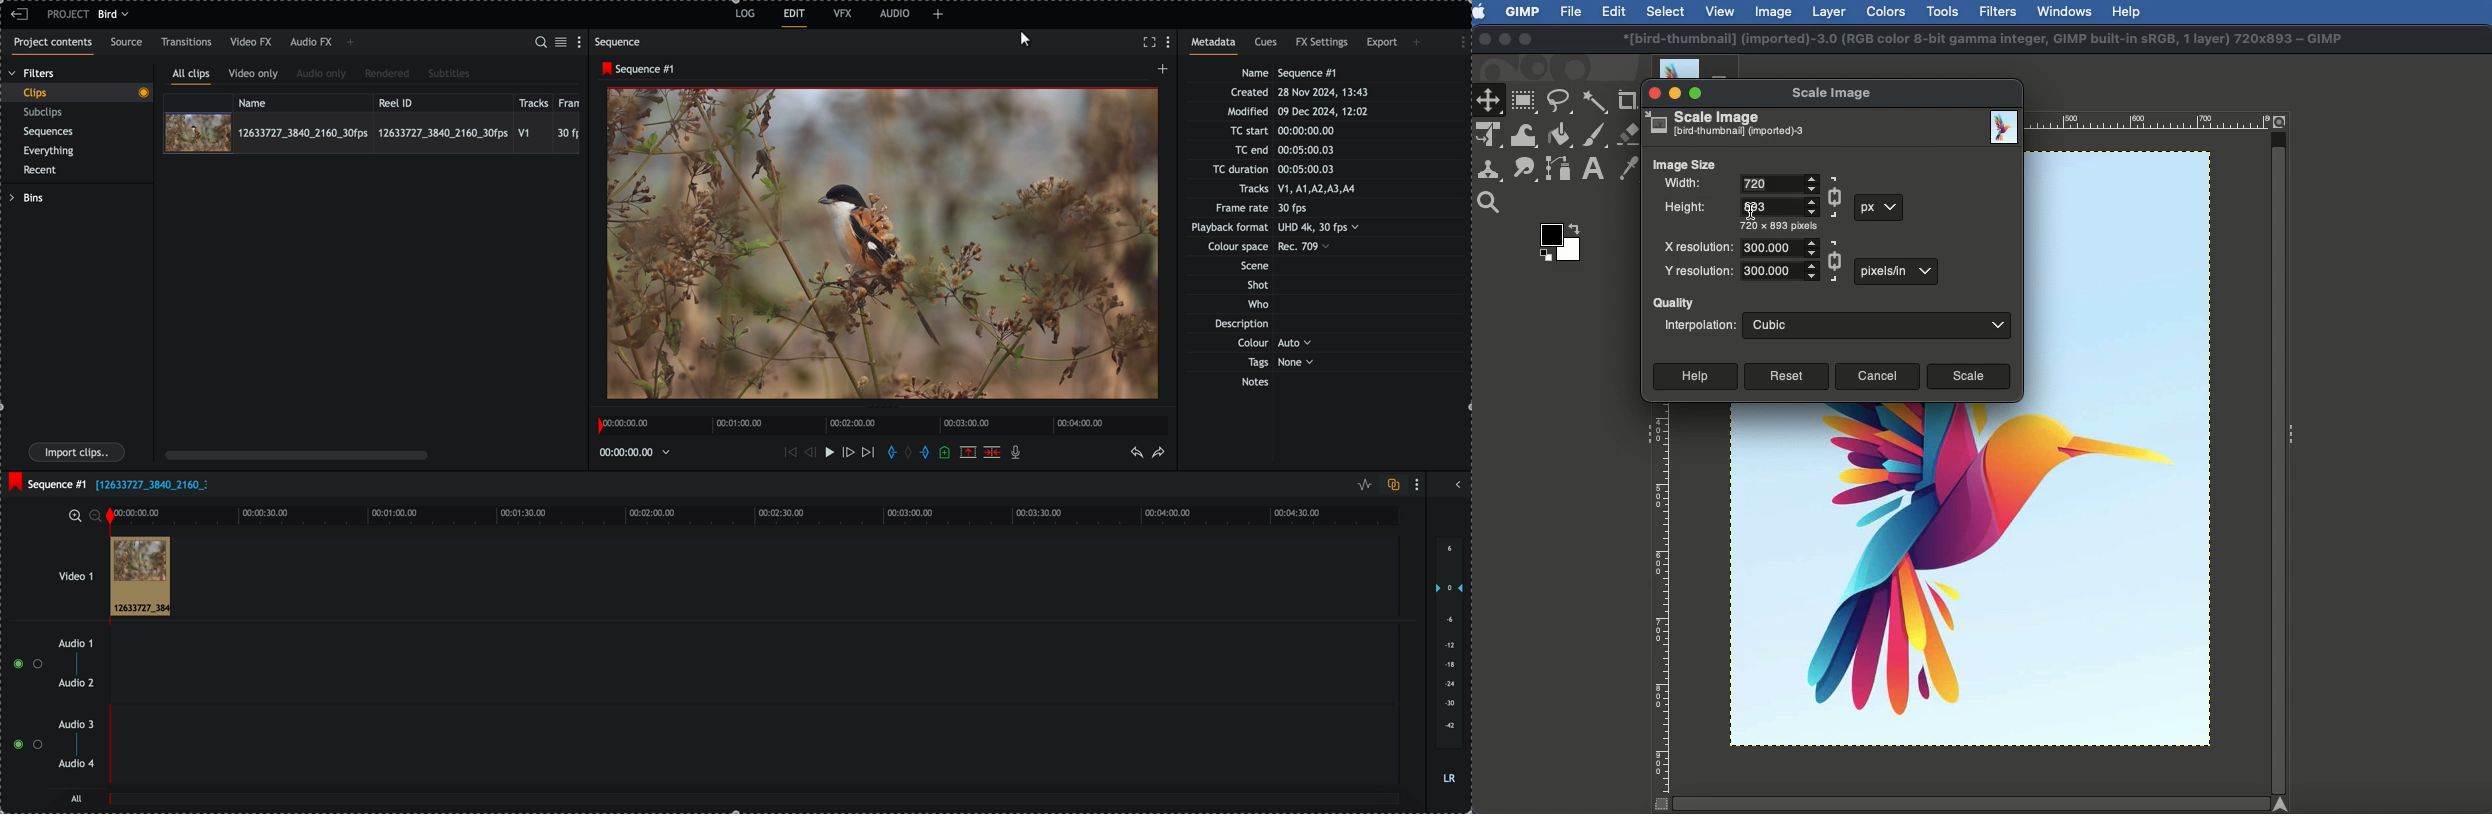 This screenshot has height=840, width=2492. Describe the element at coordinates (788, 454) in the screenshot. I see `move backward` at that location.